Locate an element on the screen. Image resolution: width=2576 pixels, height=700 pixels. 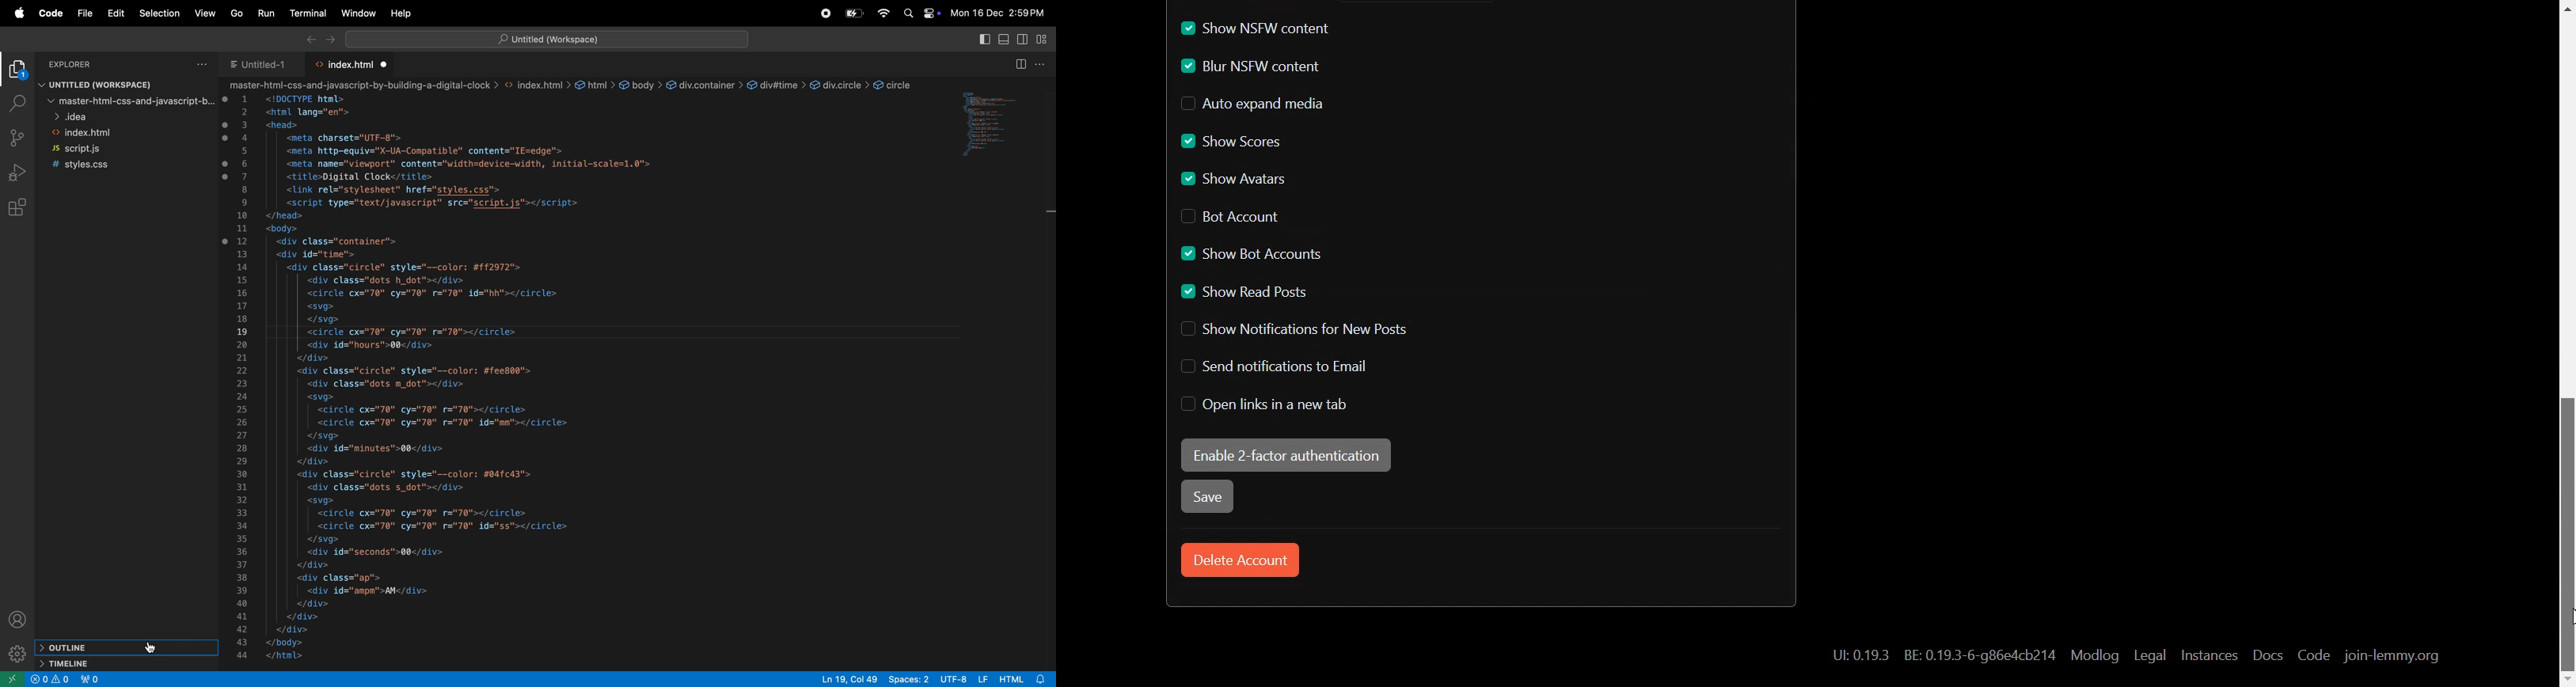
cursor is located at coordinates (154, 648).